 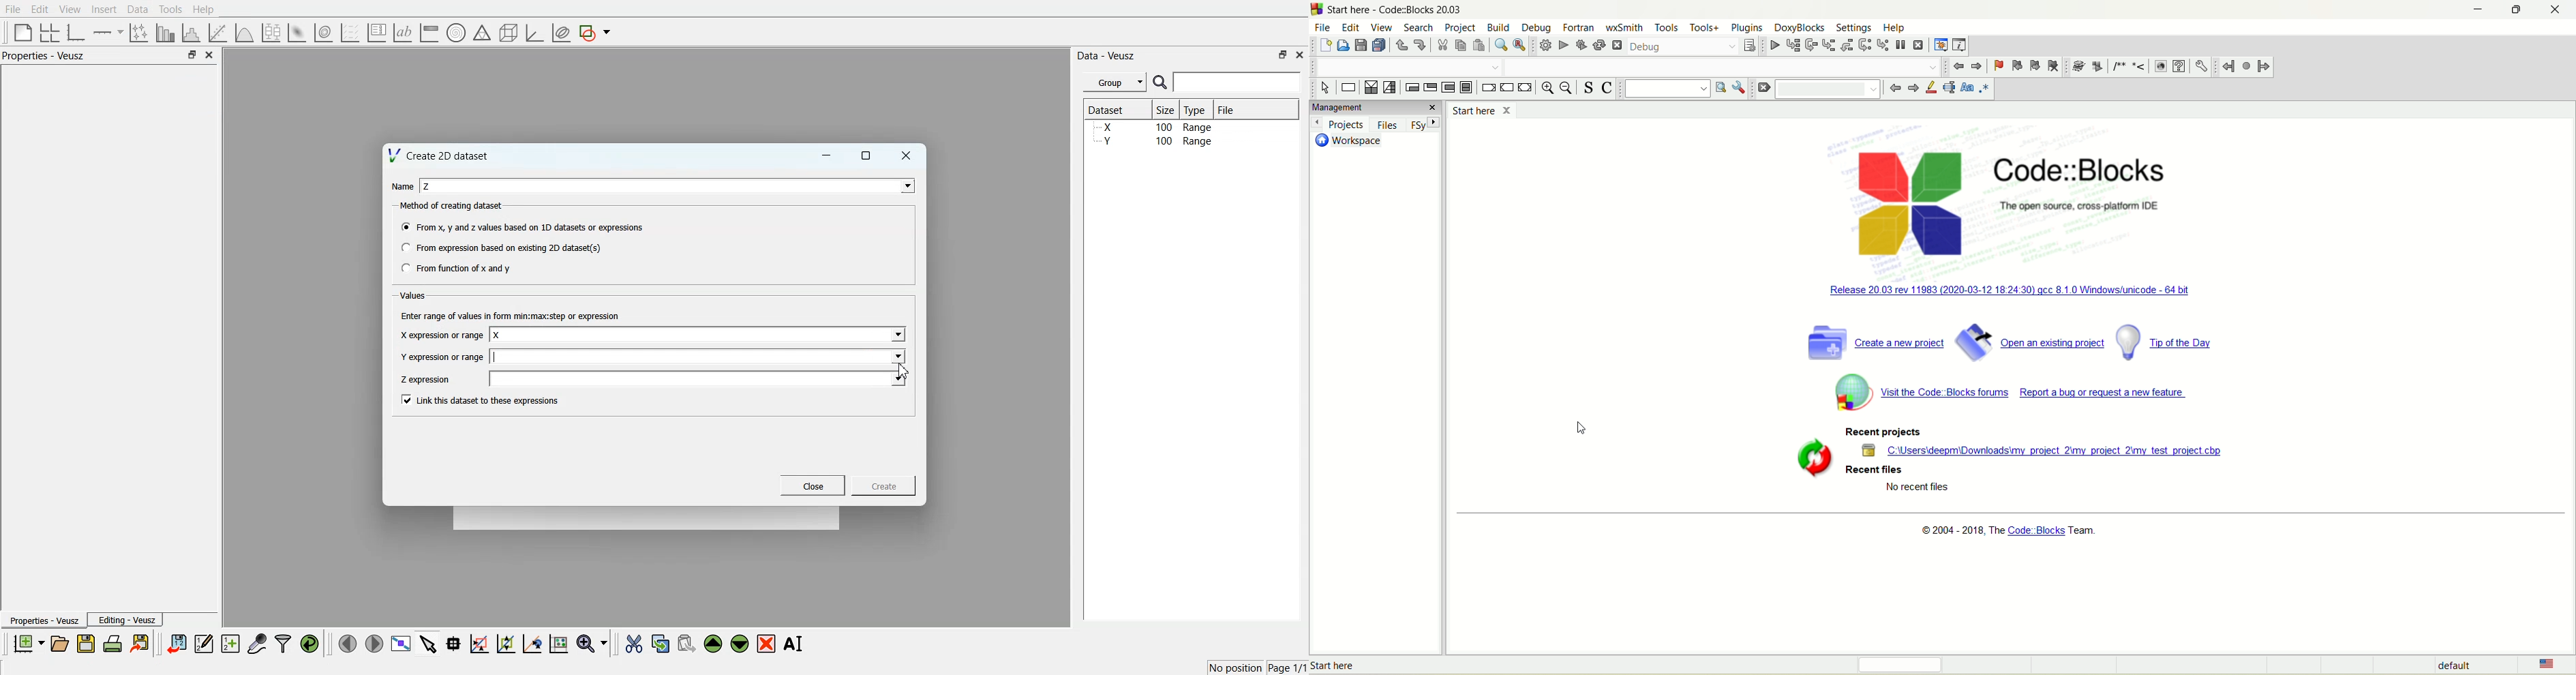 What do you see at coordinates (2544, 665) in the screenshot?
I see `language` at bounding box center [2544, 665].